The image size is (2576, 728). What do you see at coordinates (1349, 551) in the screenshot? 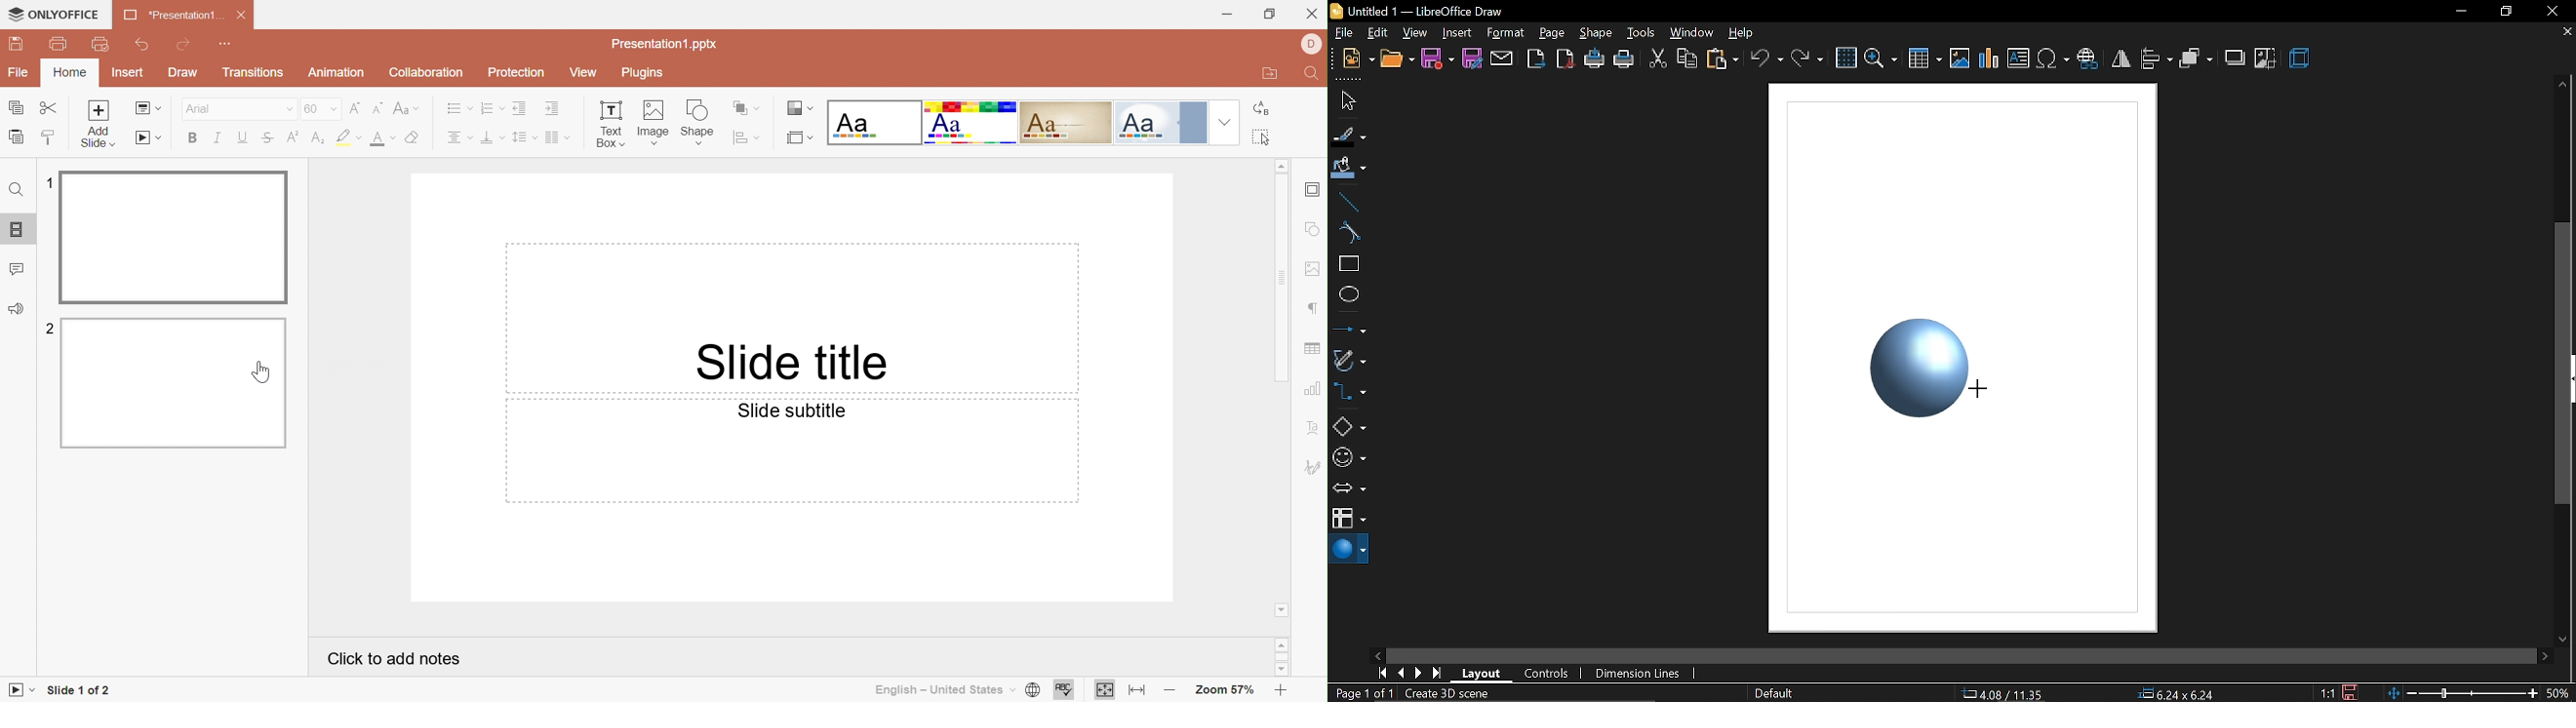
I see `3d shapes` at bounding box center [1349, 551].